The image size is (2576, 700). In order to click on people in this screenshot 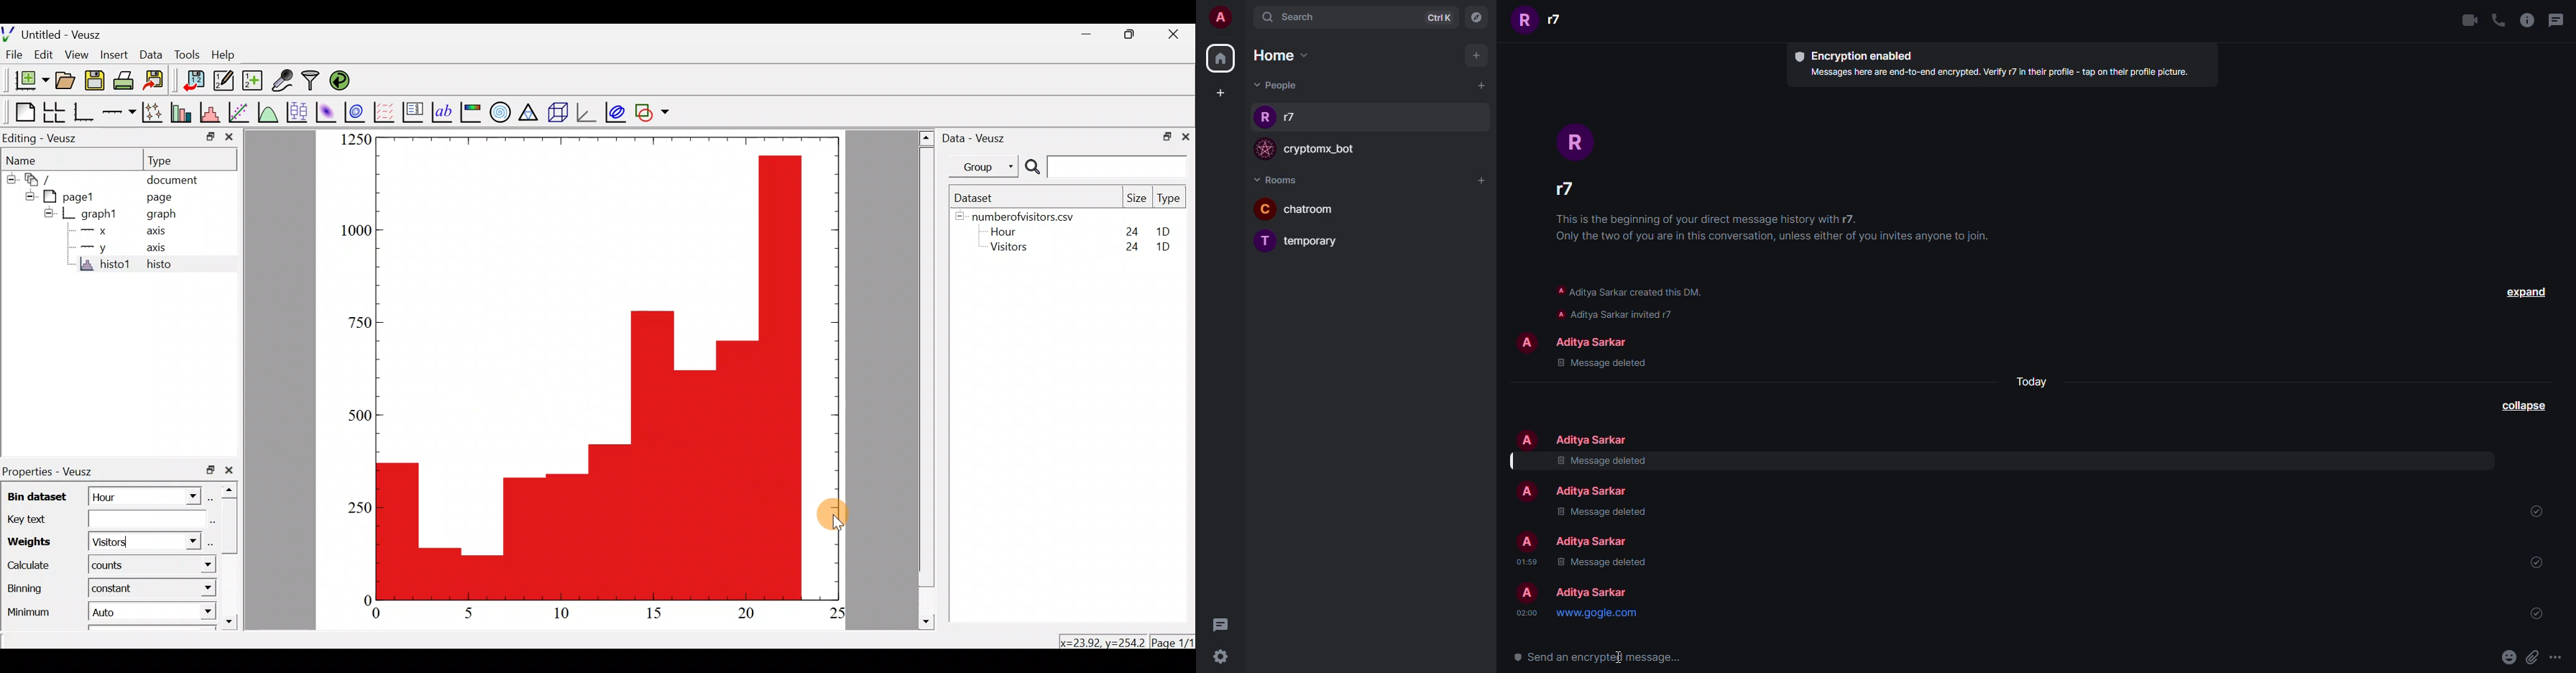, I will do `click(1560, 22)`.